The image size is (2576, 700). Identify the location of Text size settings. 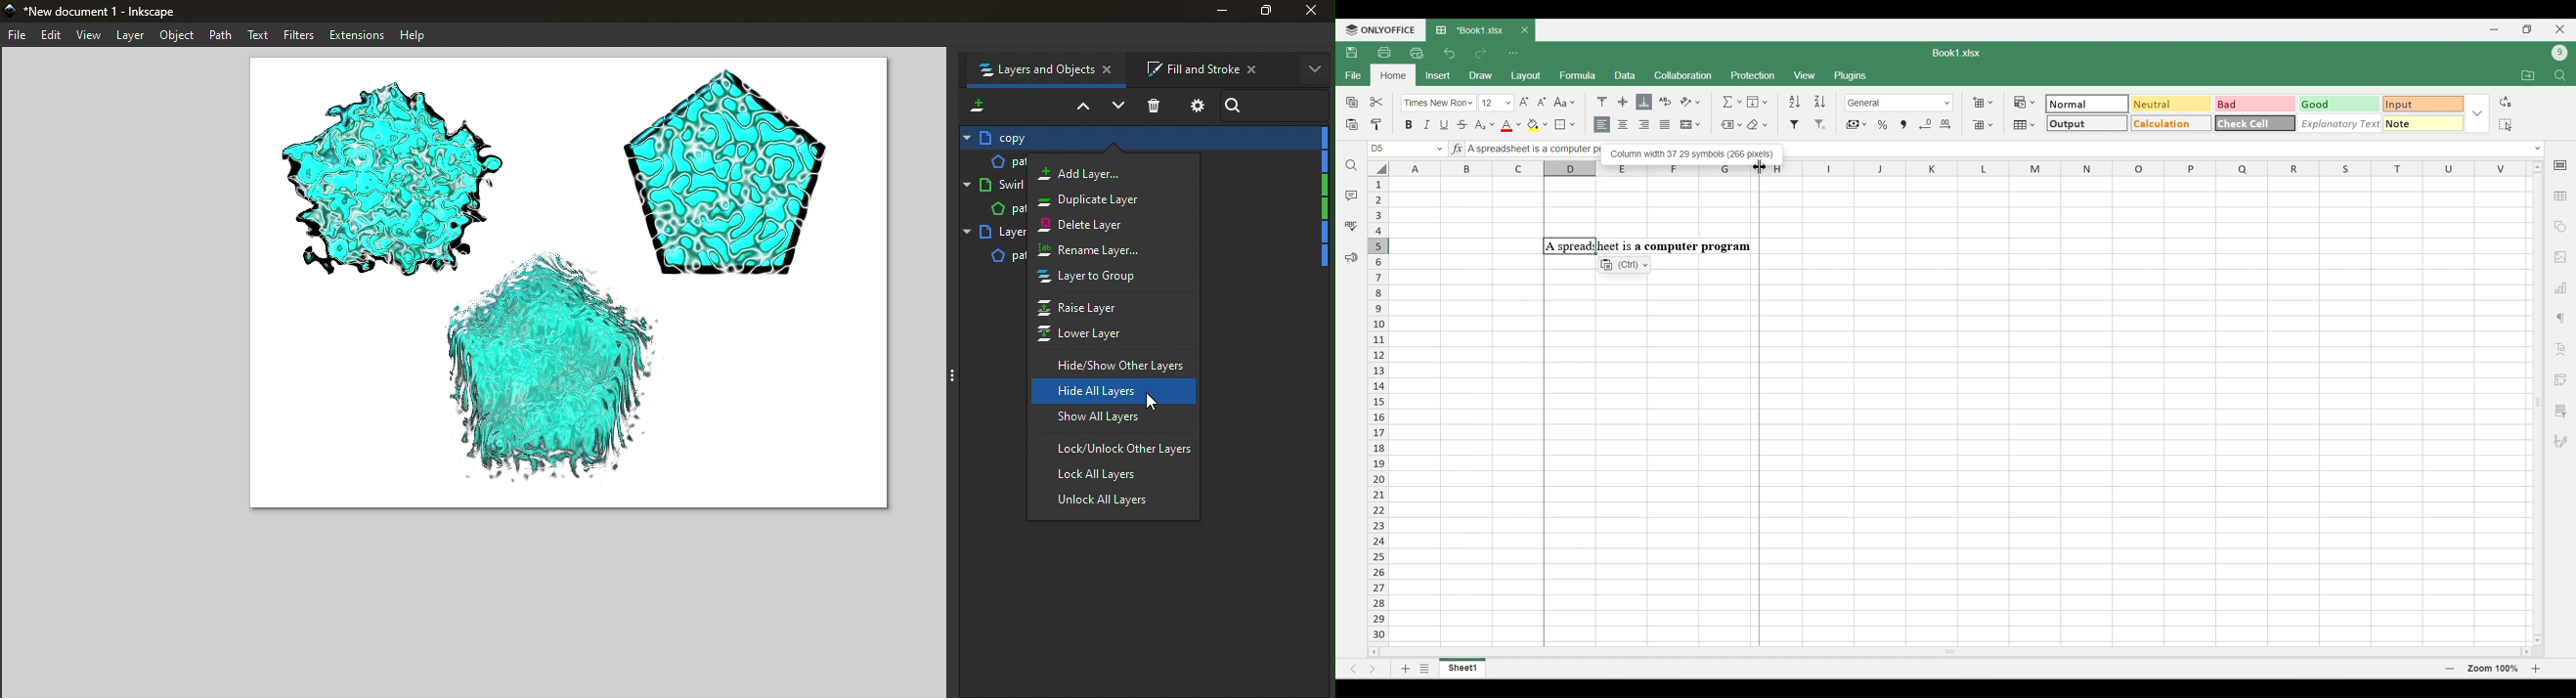
(1514, 102).